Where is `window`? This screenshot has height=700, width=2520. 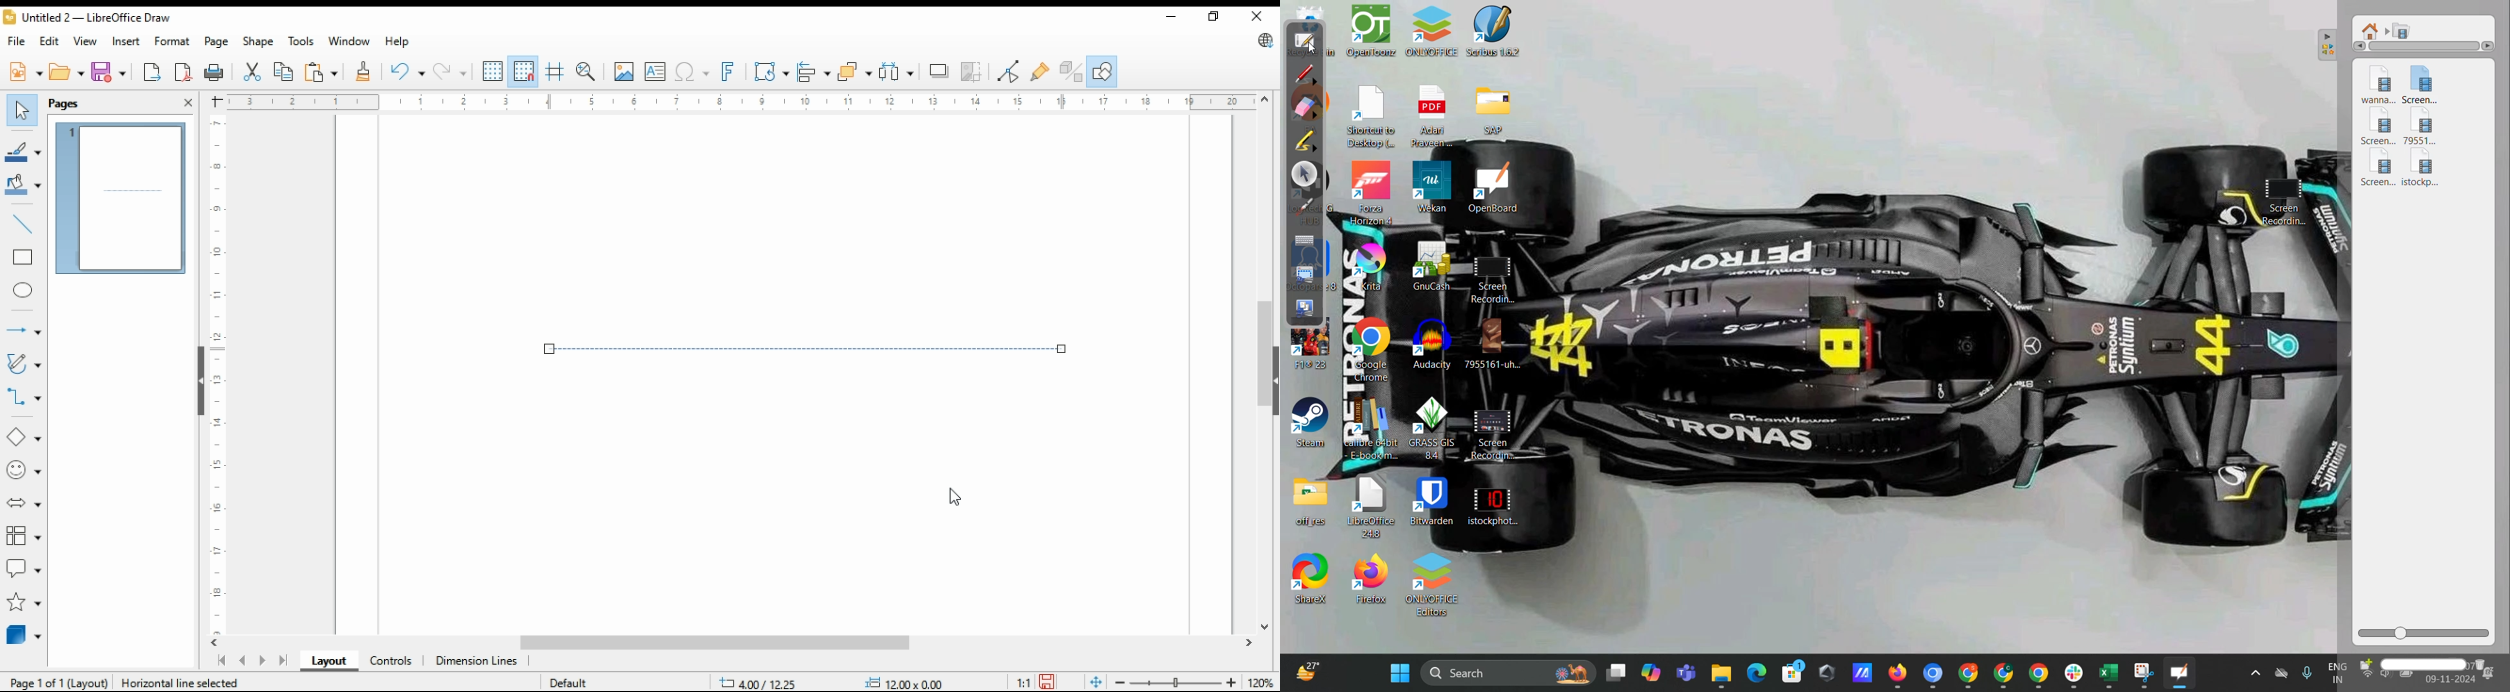 window is located at coordinates (348, 41).